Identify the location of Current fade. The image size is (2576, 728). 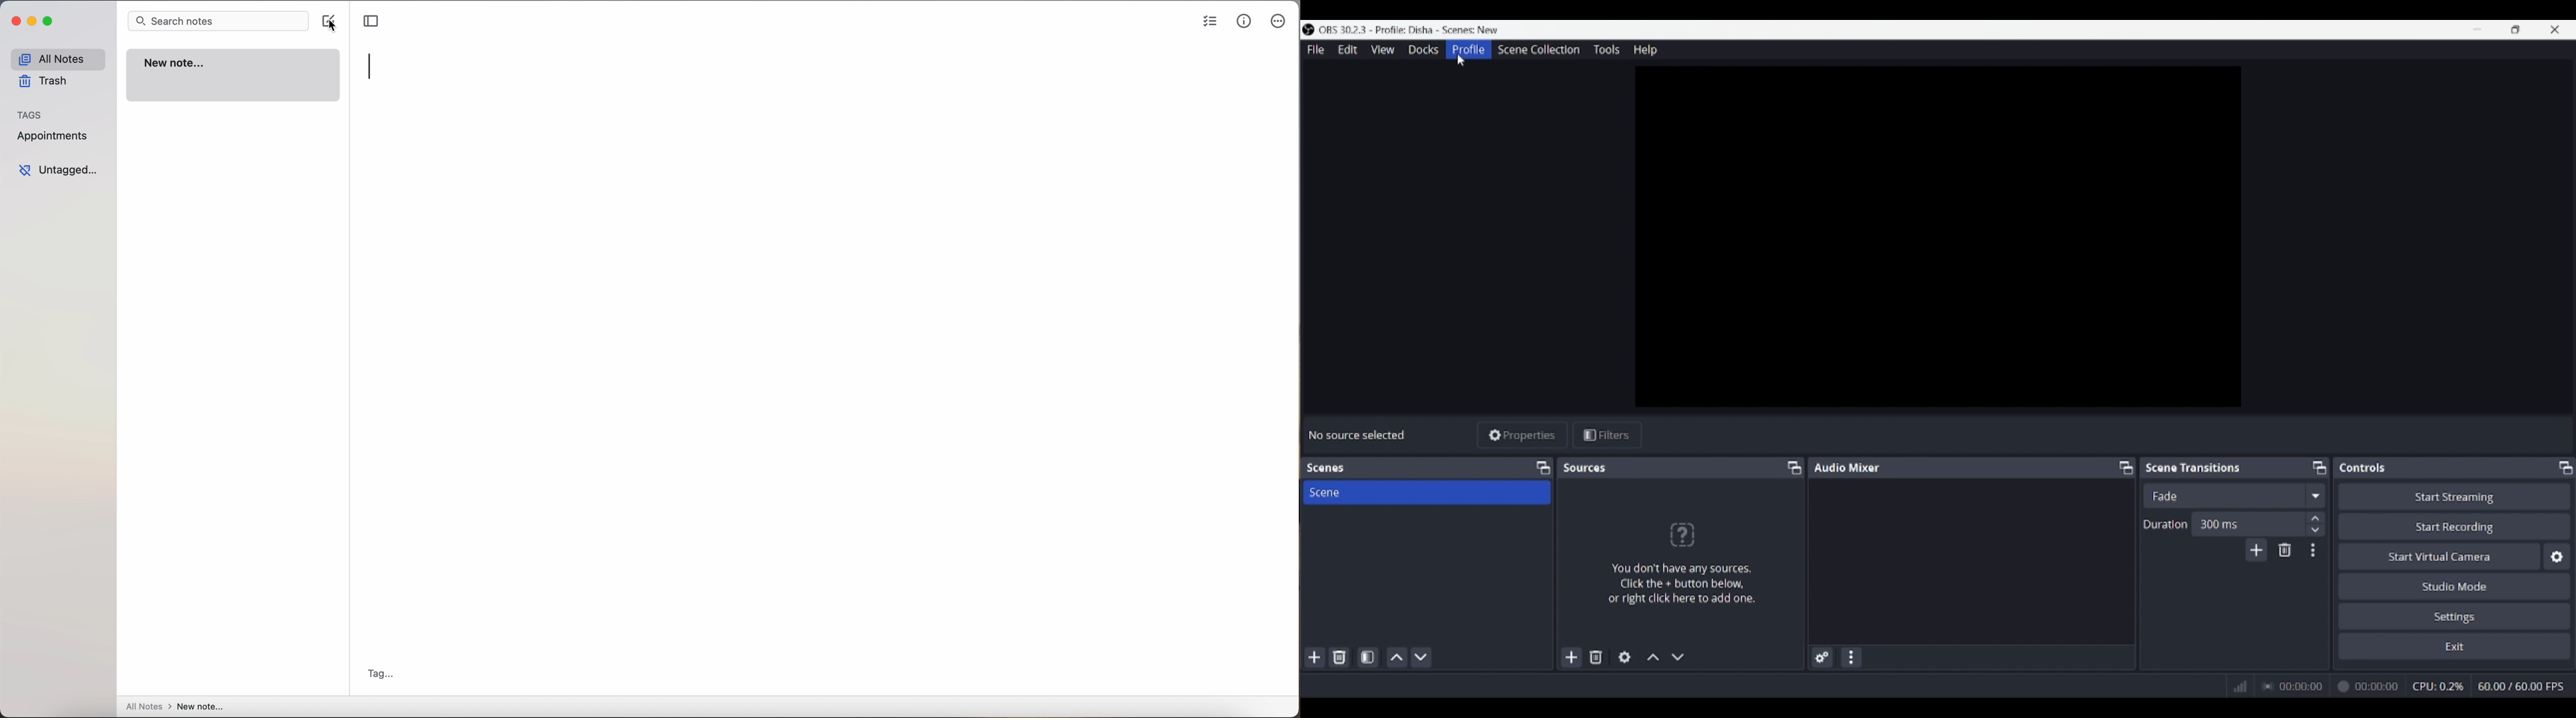
(2223, 495).